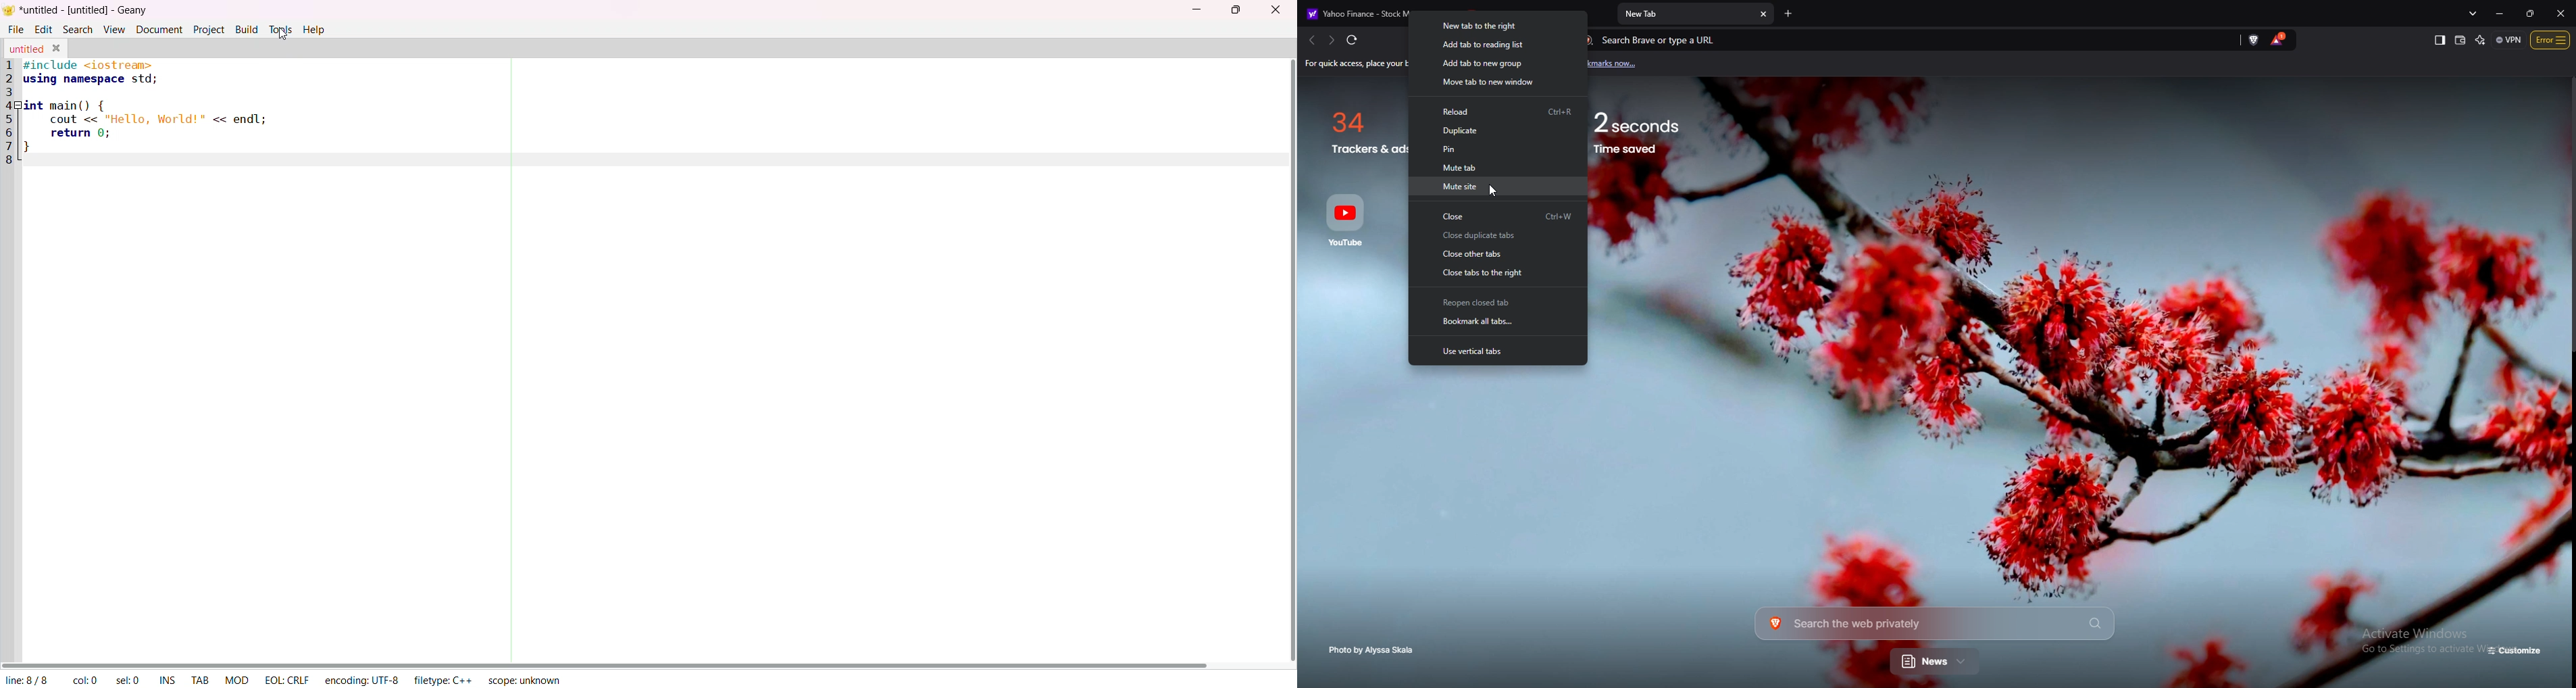  I want to click on minimize, so click(2503, 13).